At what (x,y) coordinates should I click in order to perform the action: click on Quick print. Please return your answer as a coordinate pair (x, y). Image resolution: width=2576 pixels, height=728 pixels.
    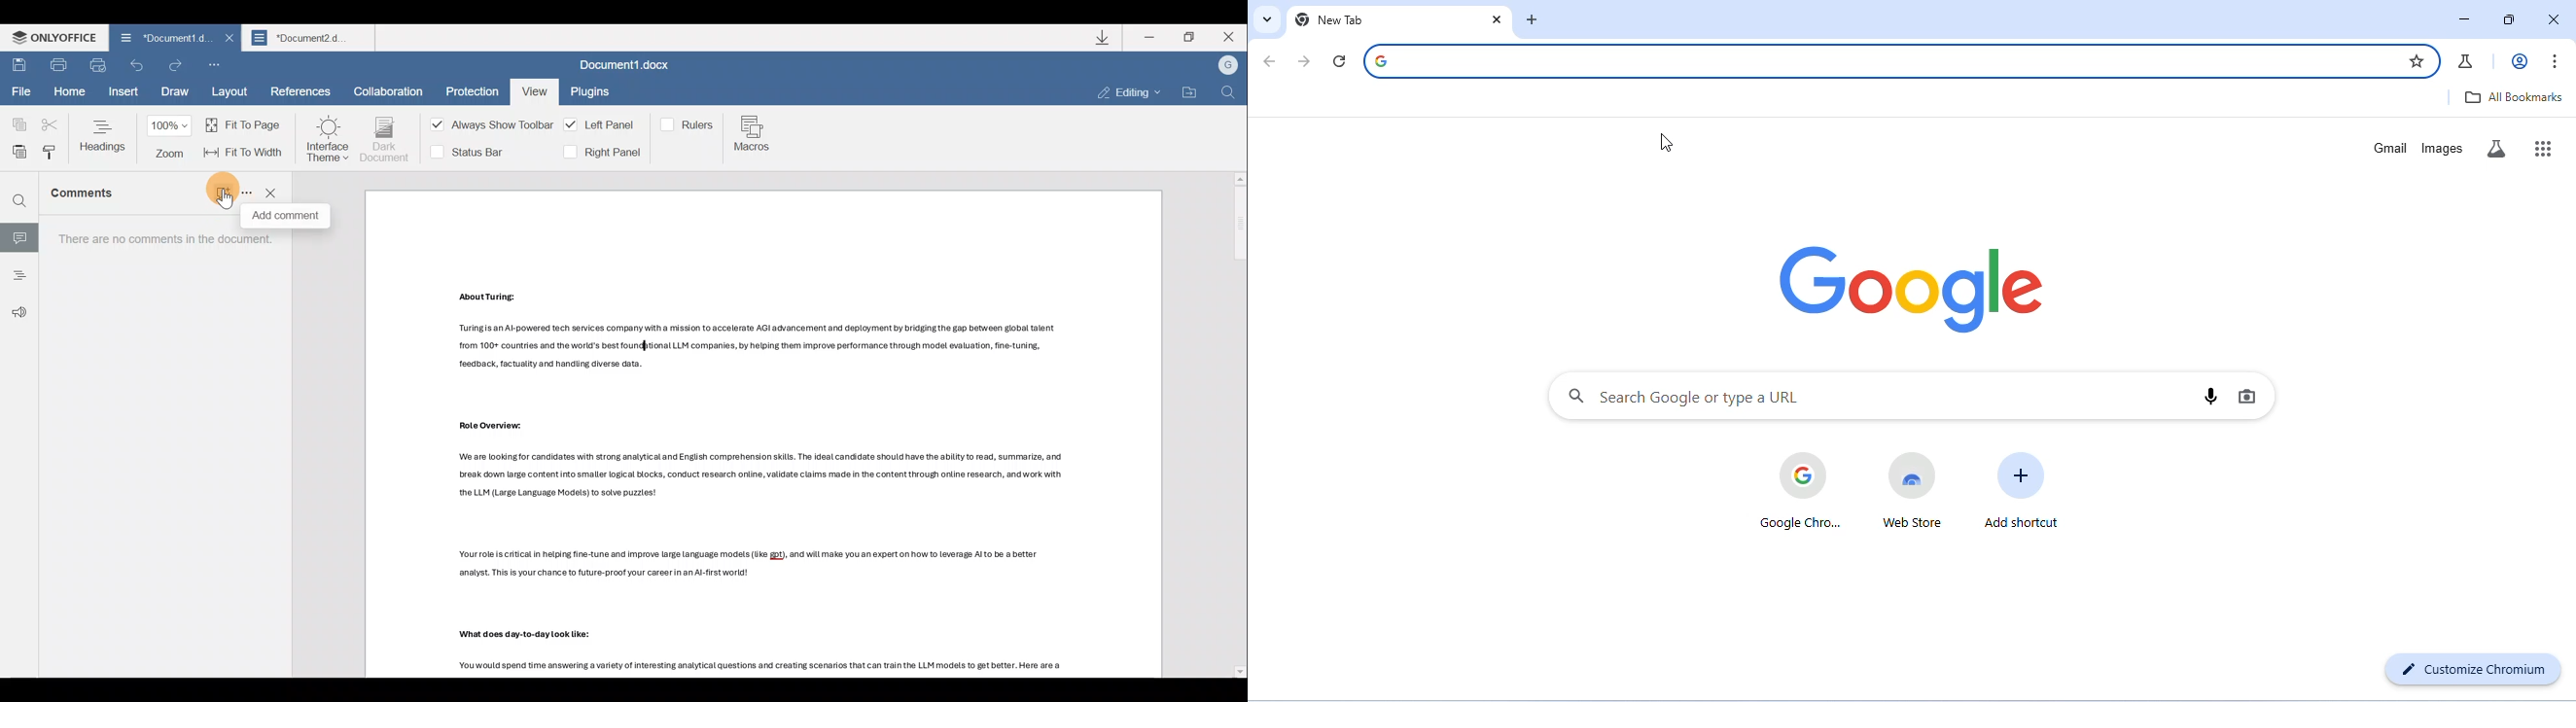
    Looking at the image, I should click on (101, 66).